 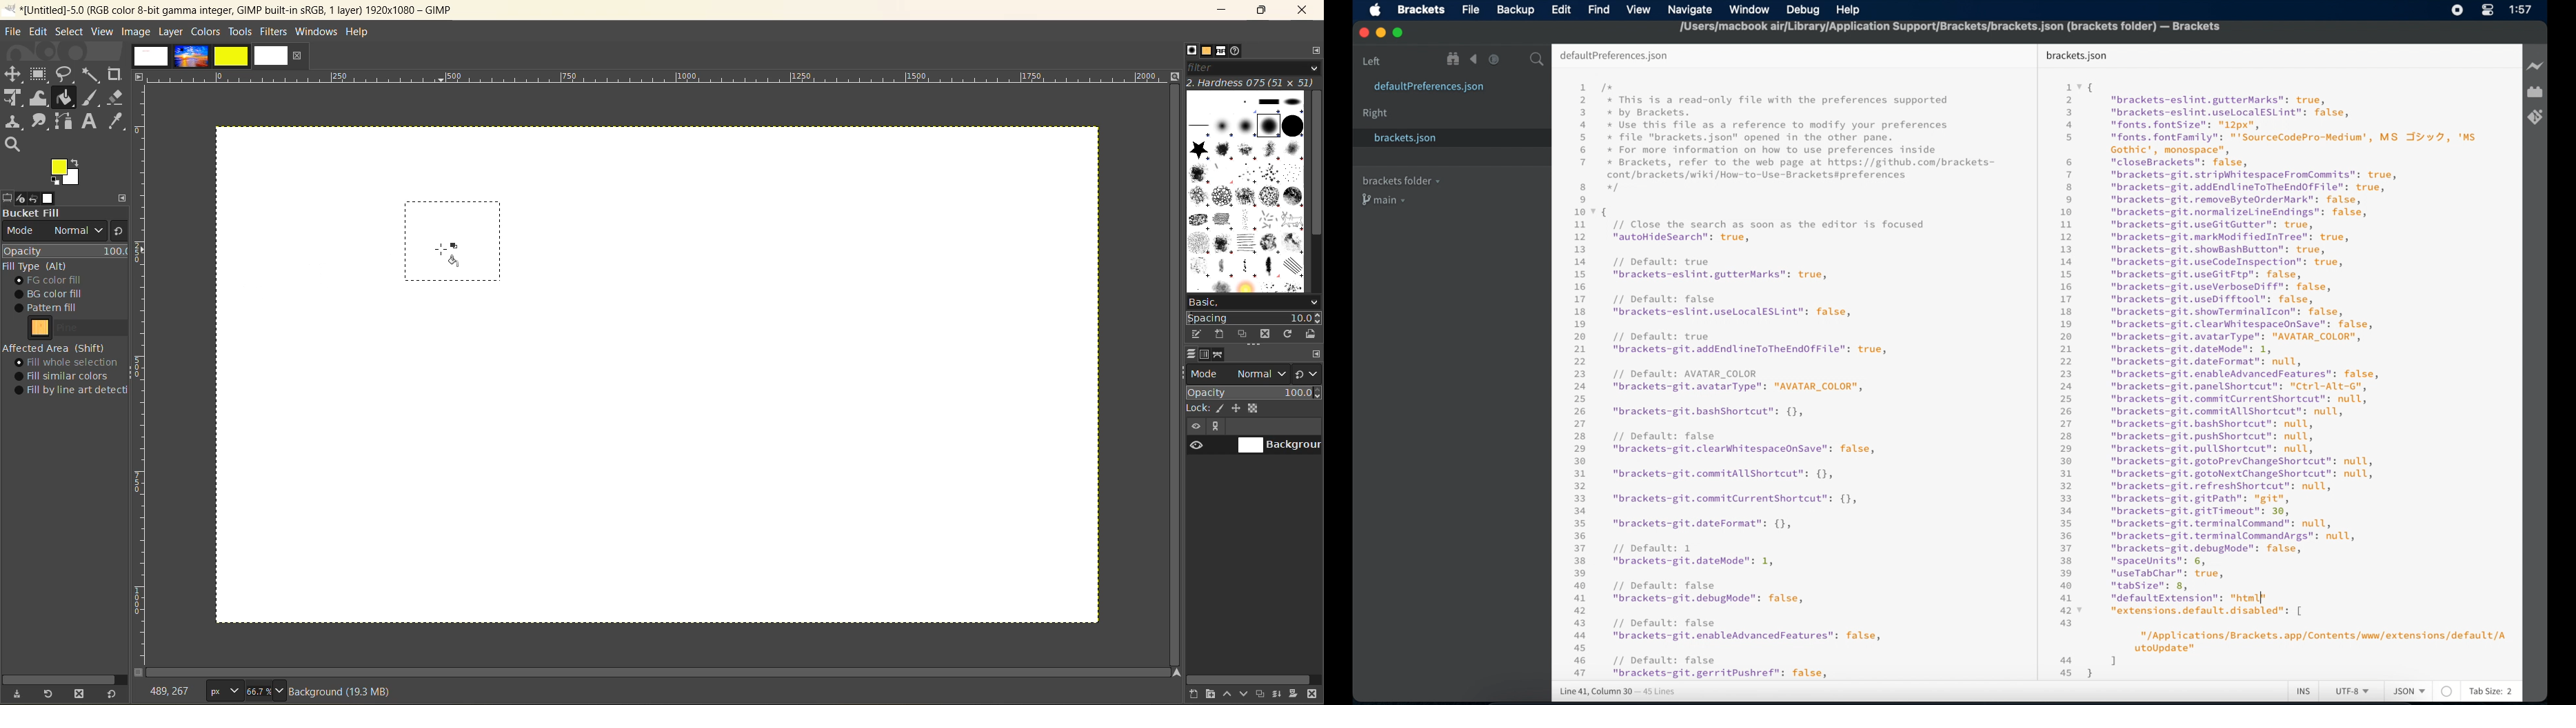 What do you see at coordinates (2459, 10) in the screenshot?
I see `screen recorder icon` at bounding box center [2459, 10].